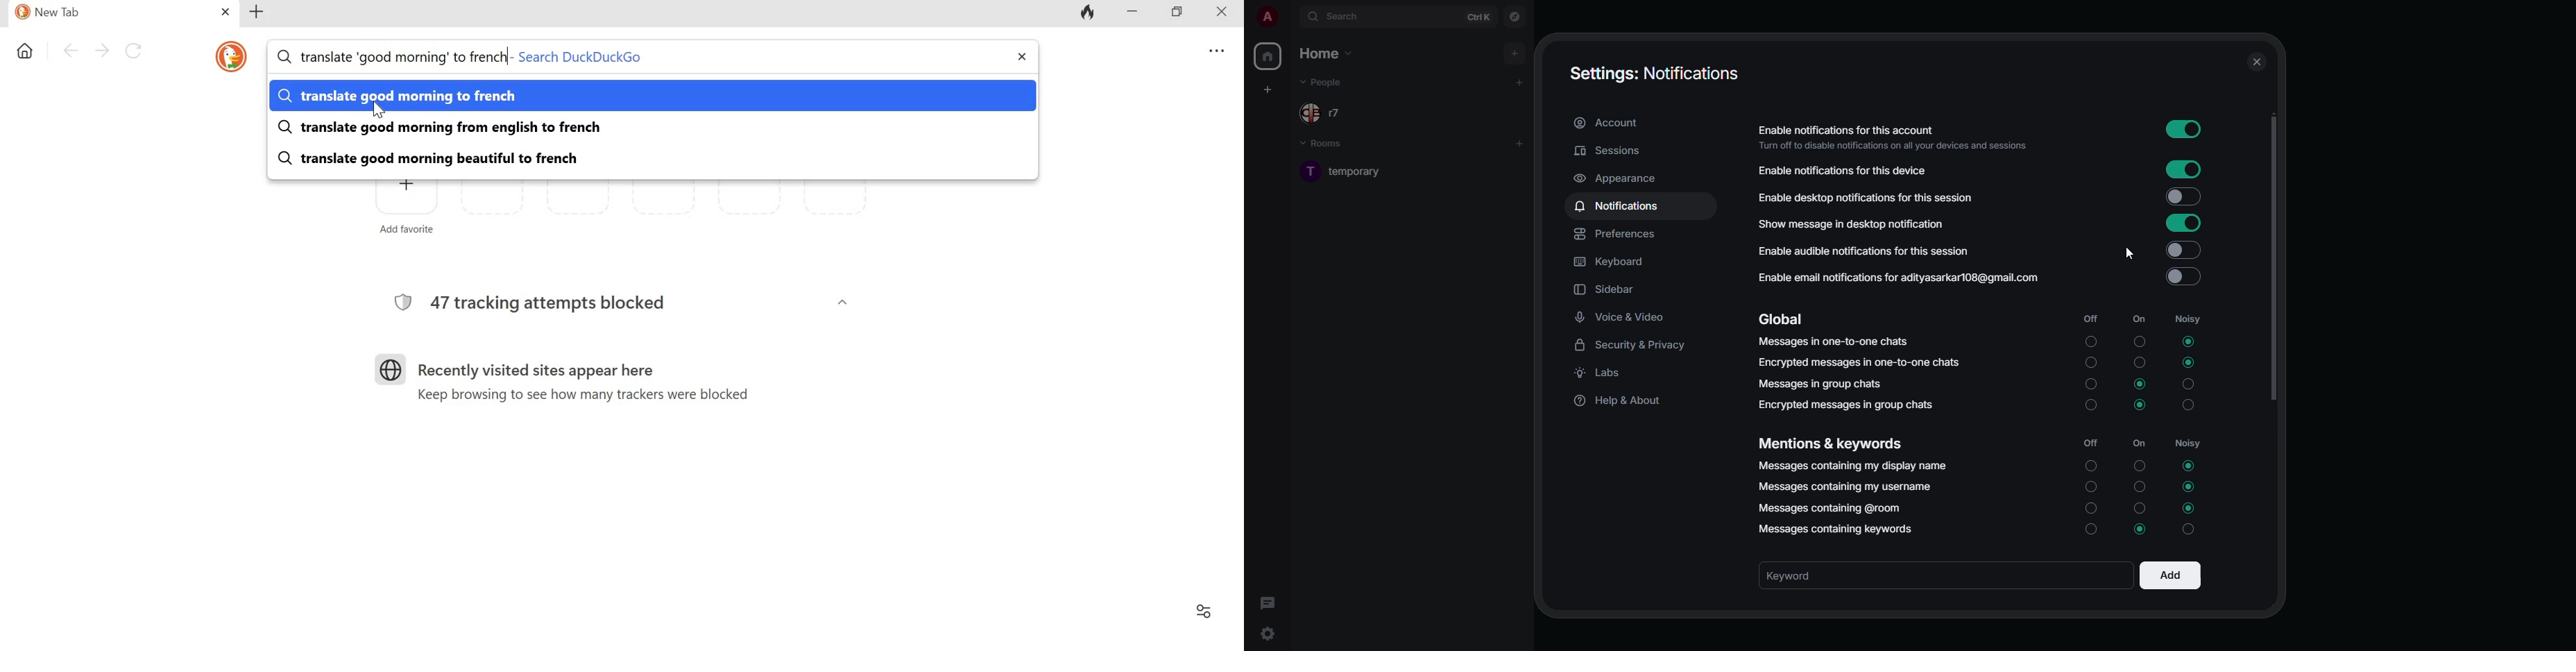 The image size is (2576, 672). Describe the element at coordinates (1785, 319) in the screenshot. I see `global` at that location.